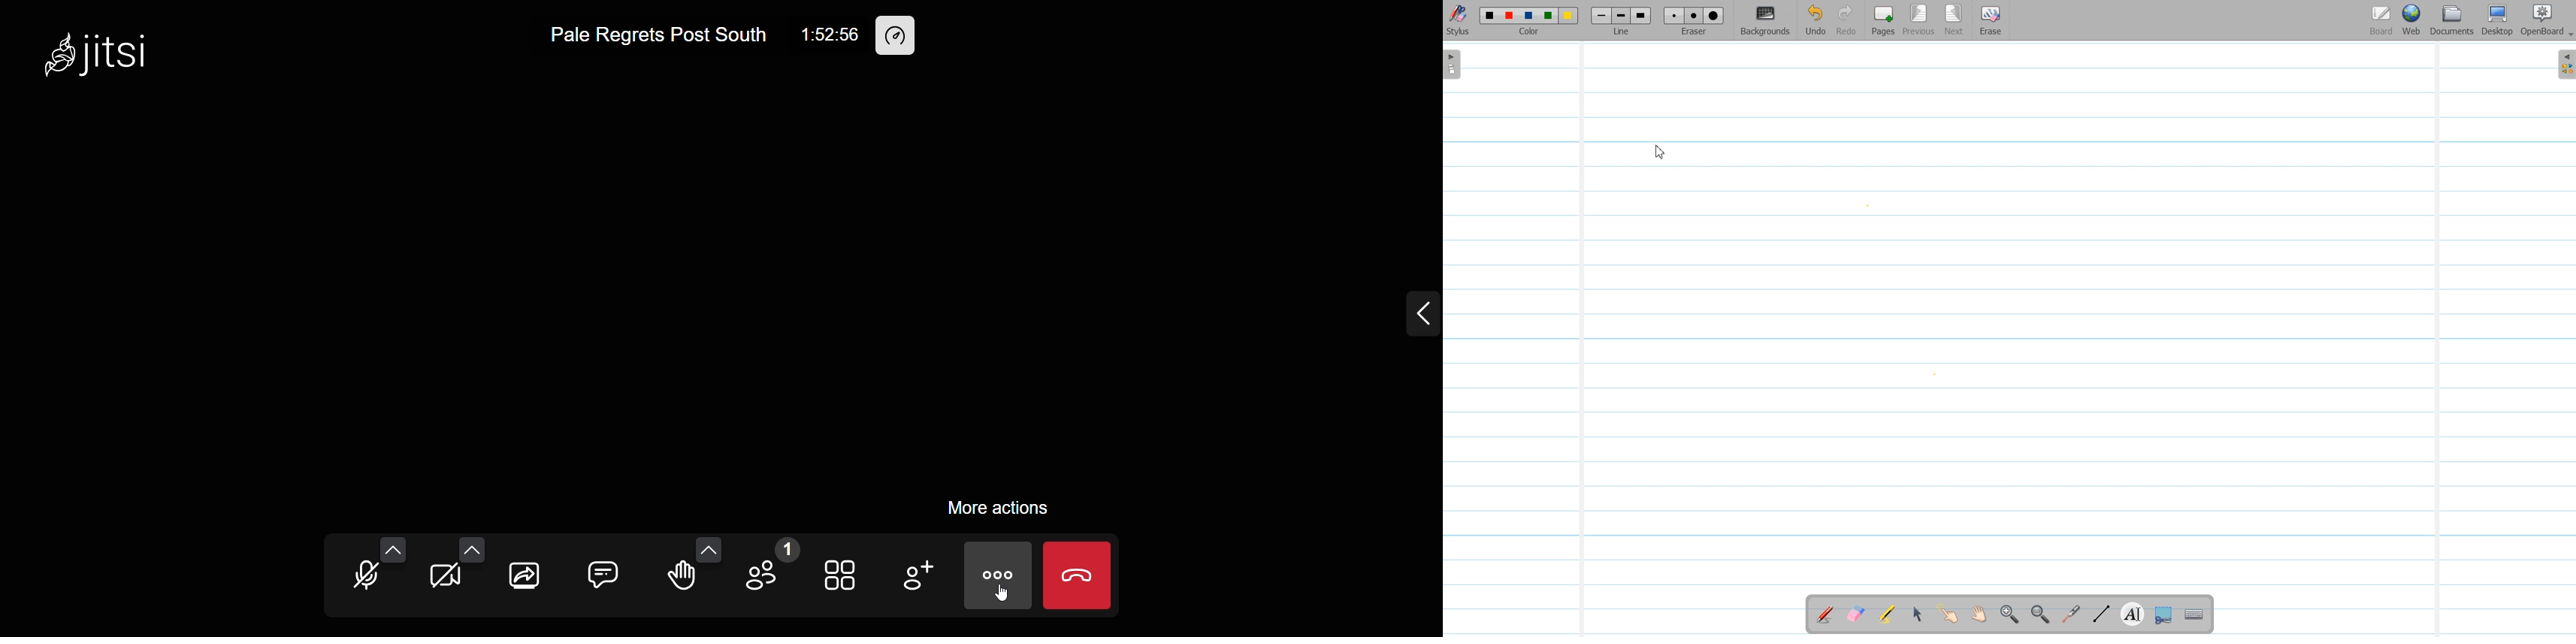 The width and height of the screenshot is (2576, 644). I want to click on toggle view, so click(842, 578).